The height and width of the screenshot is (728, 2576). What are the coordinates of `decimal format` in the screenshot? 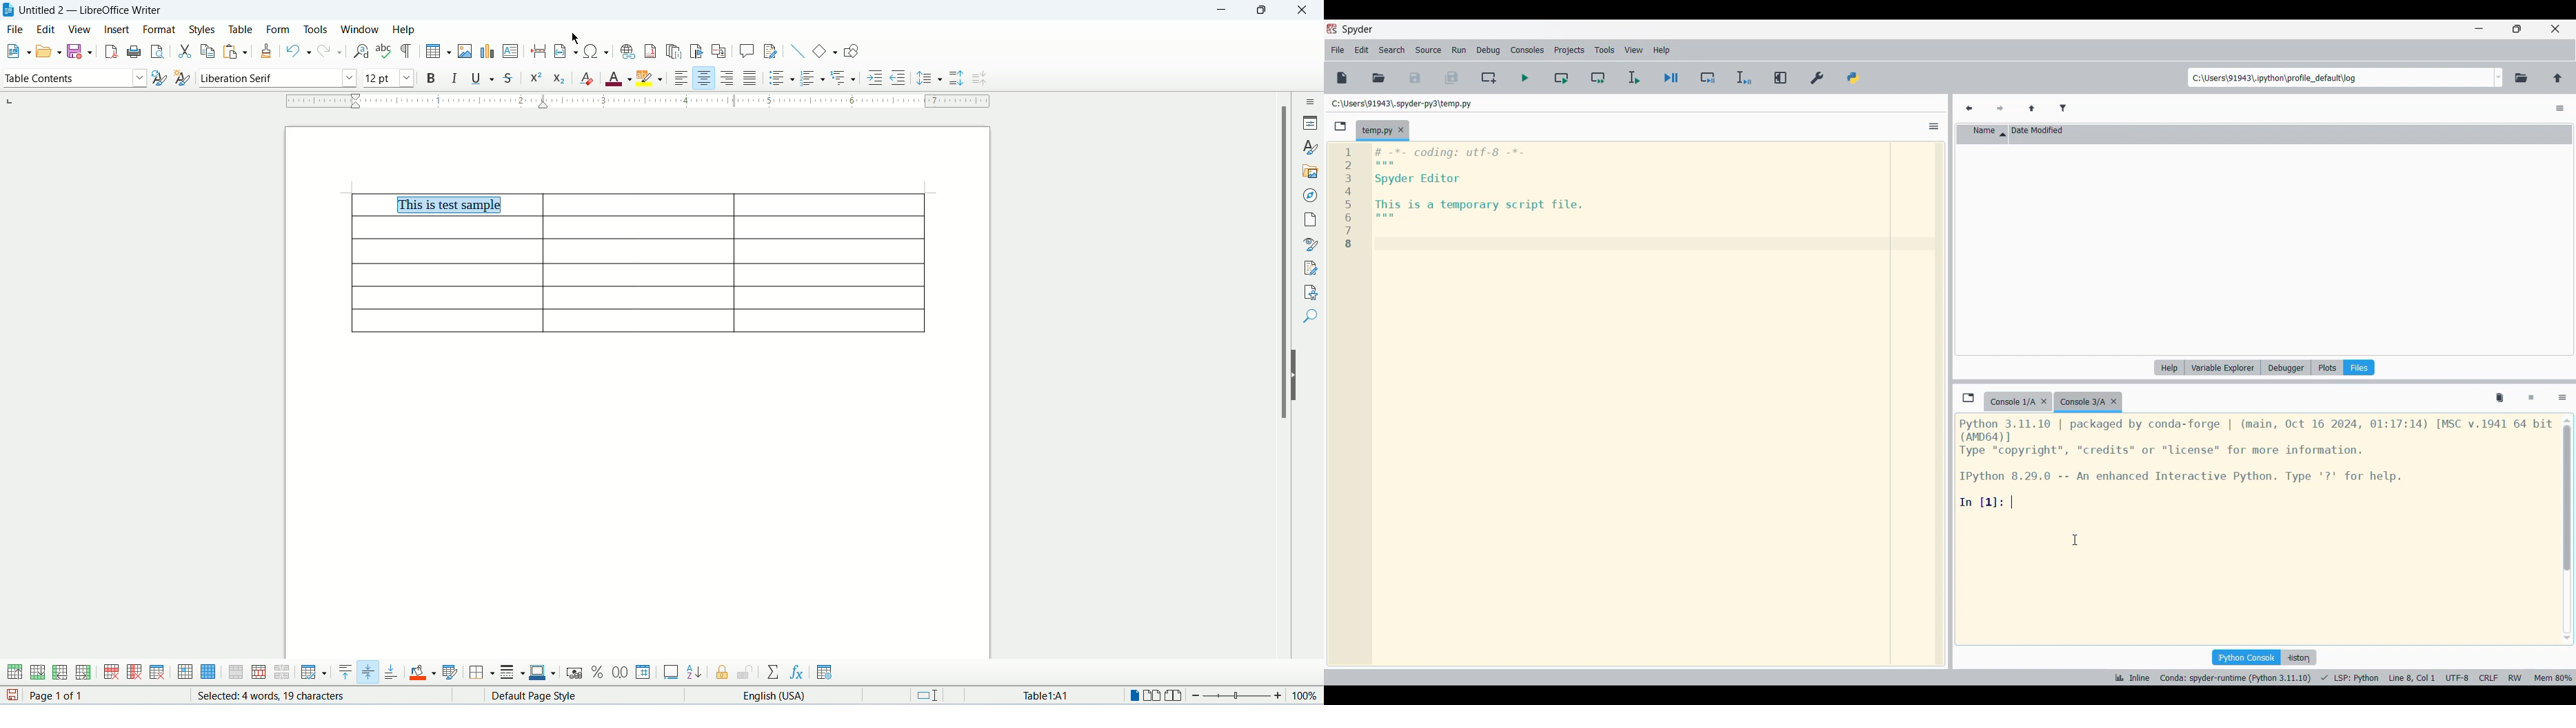 It's located at (622, 671).